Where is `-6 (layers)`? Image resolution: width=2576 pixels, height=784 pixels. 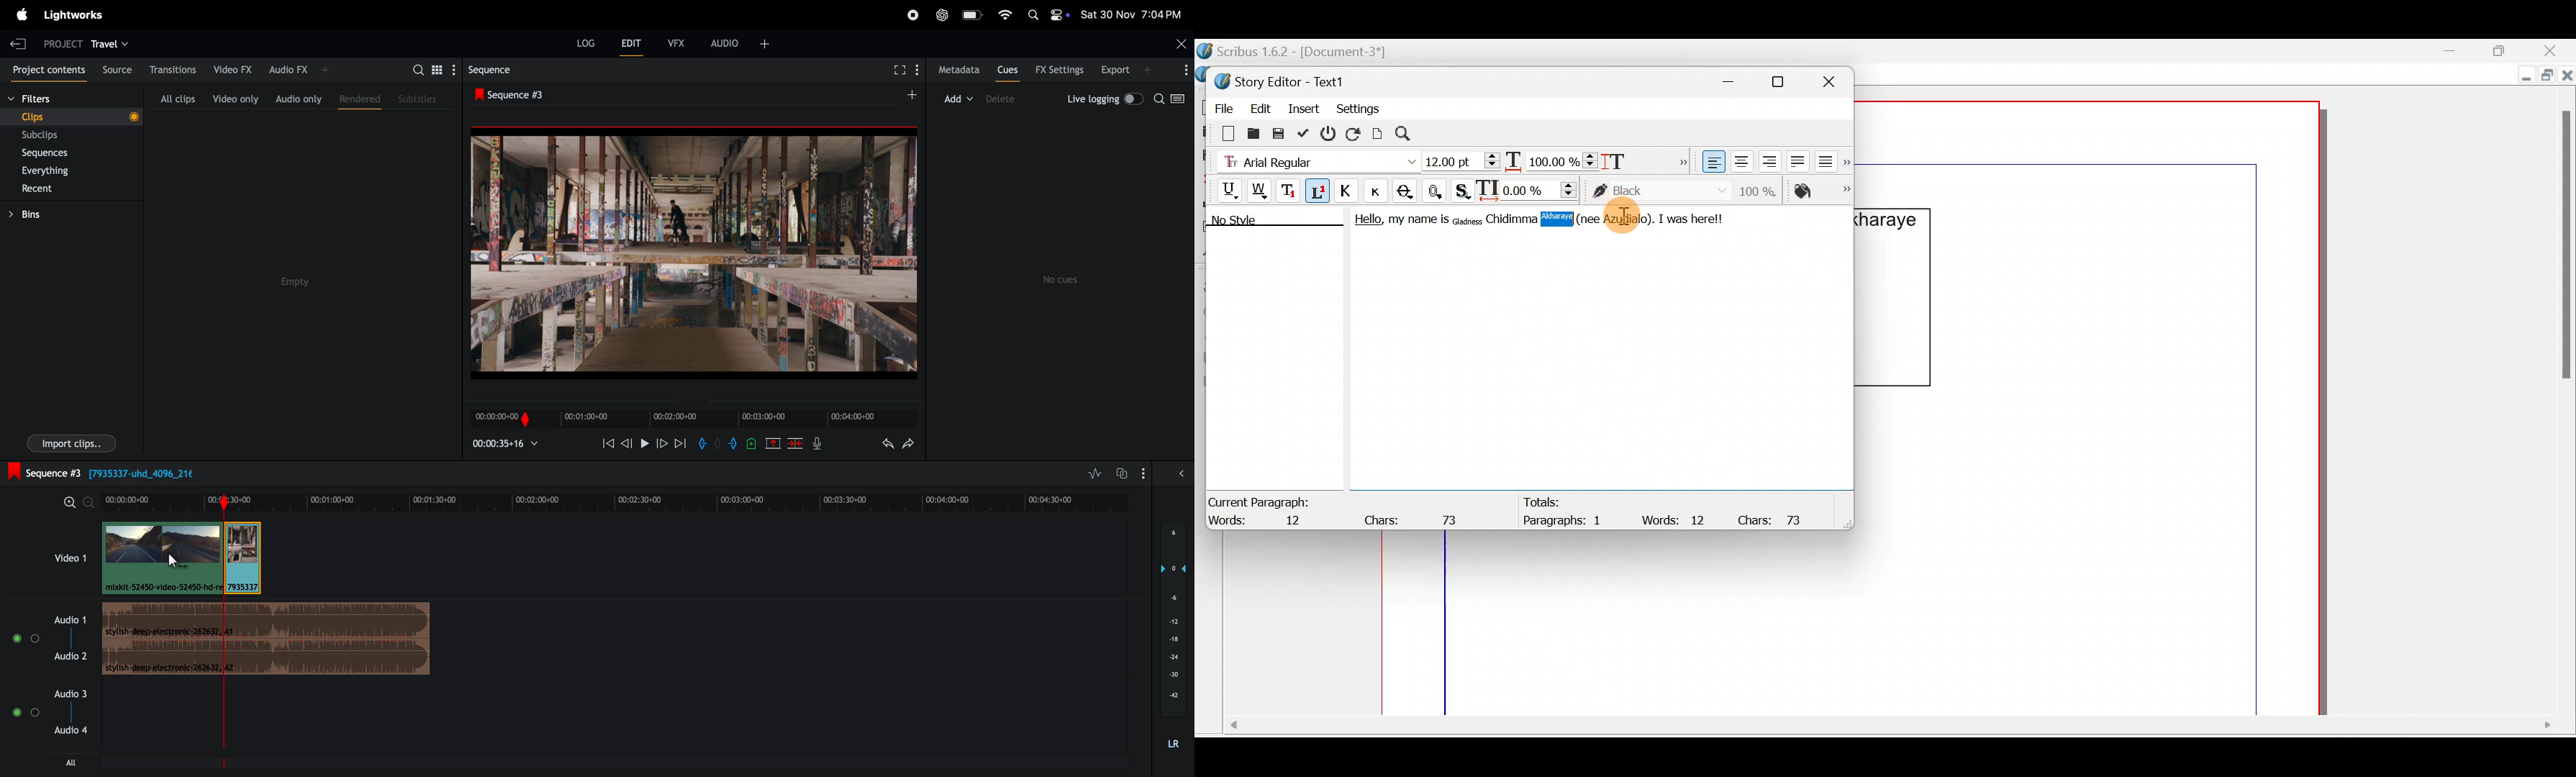
-6 (layers) is located at coordinates (1171, 600).